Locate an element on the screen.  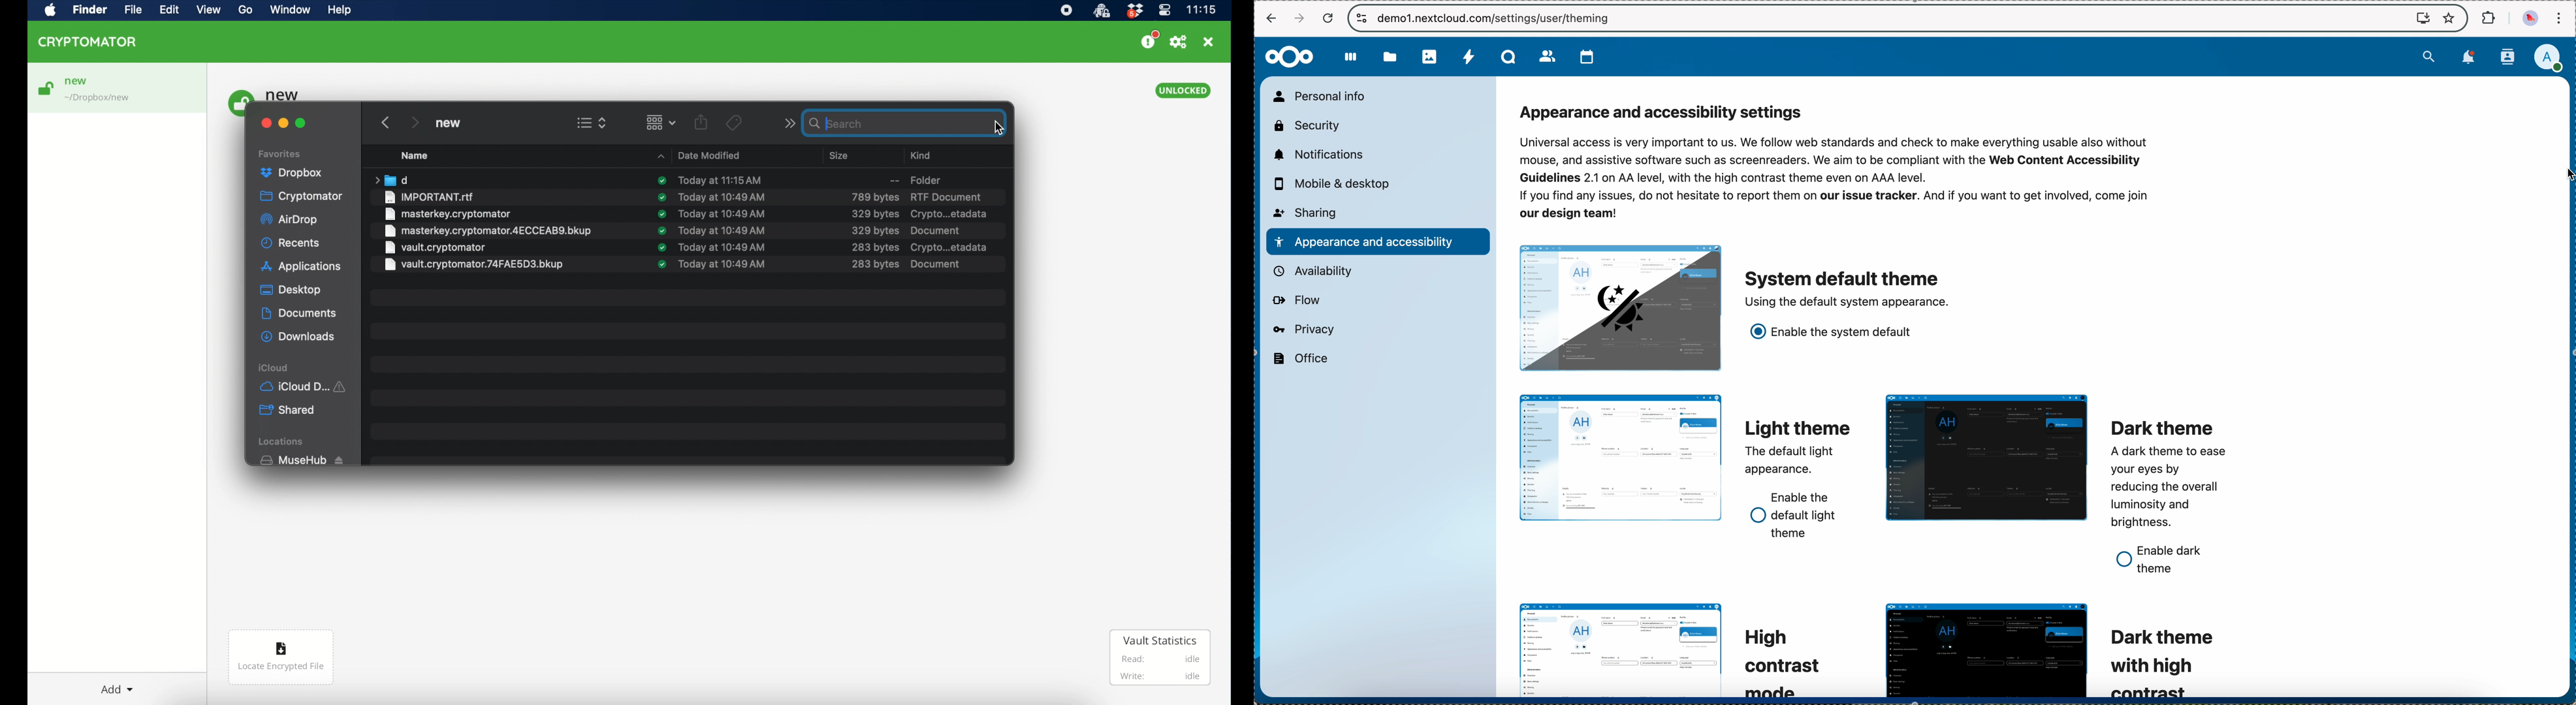
customize and control Google Chrome is located at coordinates (2562, 16).